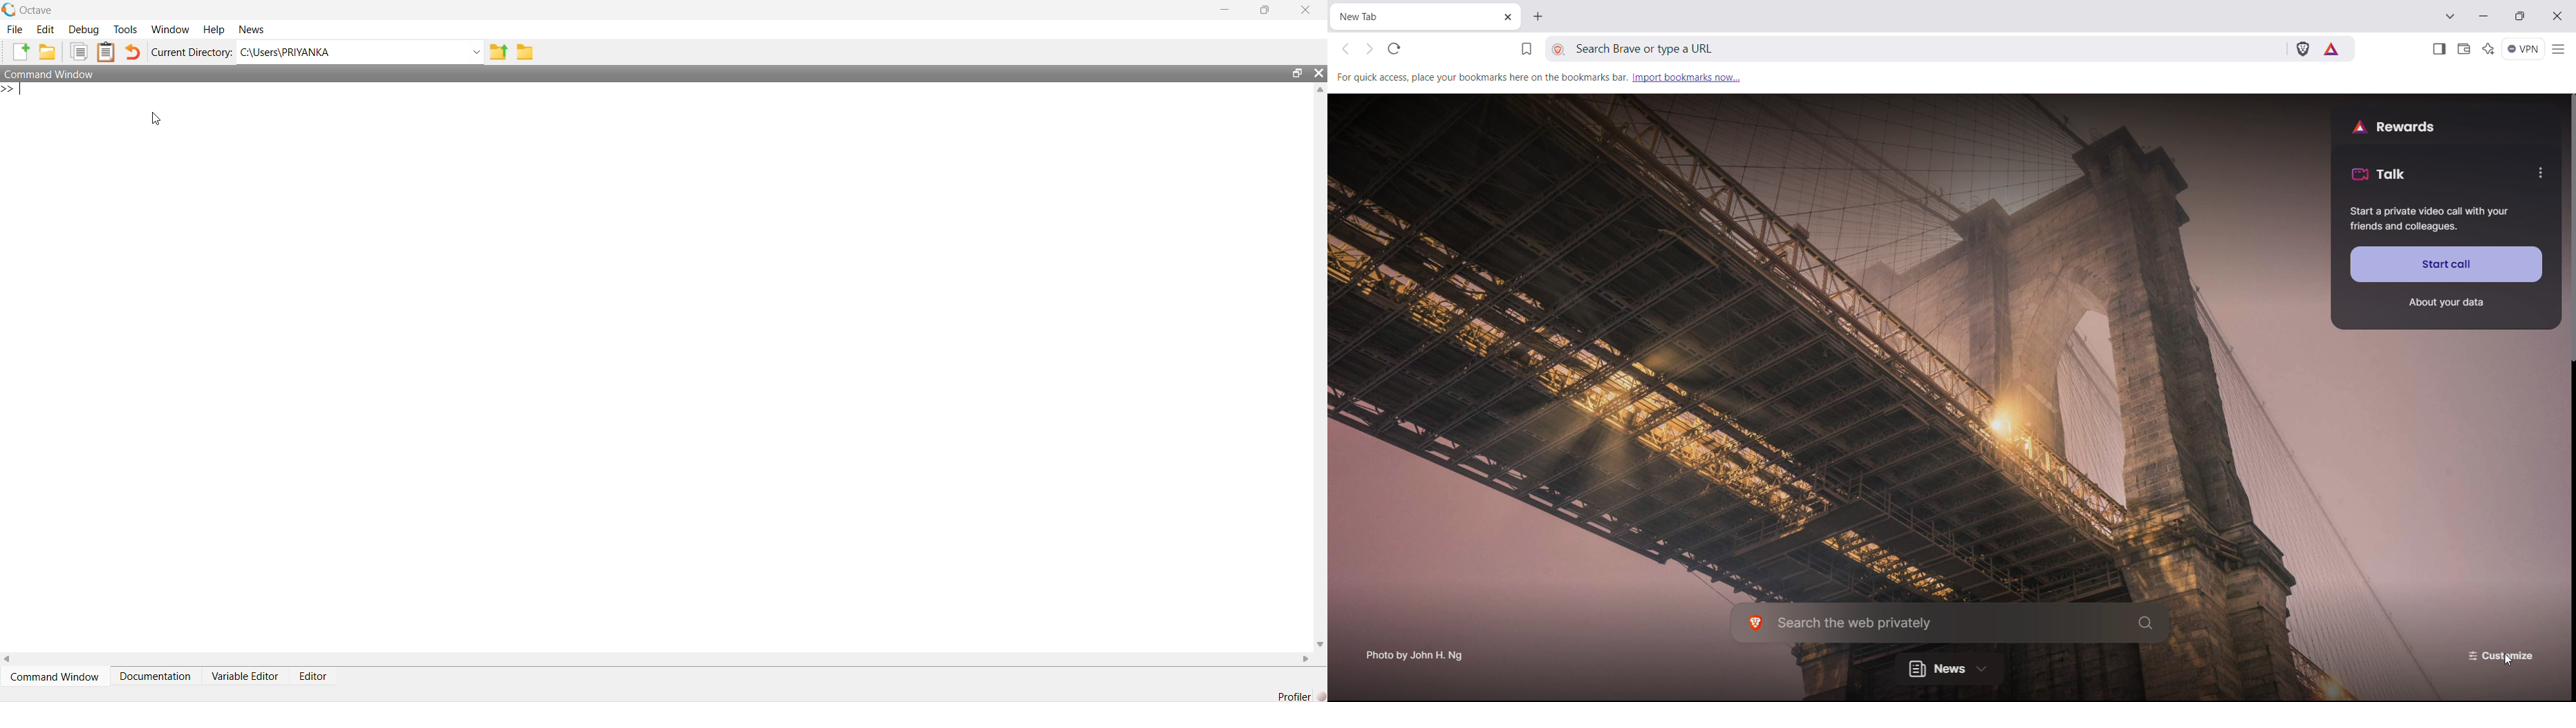 The height and width of the screenshot is (728, 2576). Describe the element at coordinates (251, 28) in the screenshot. I see `News` at that location.